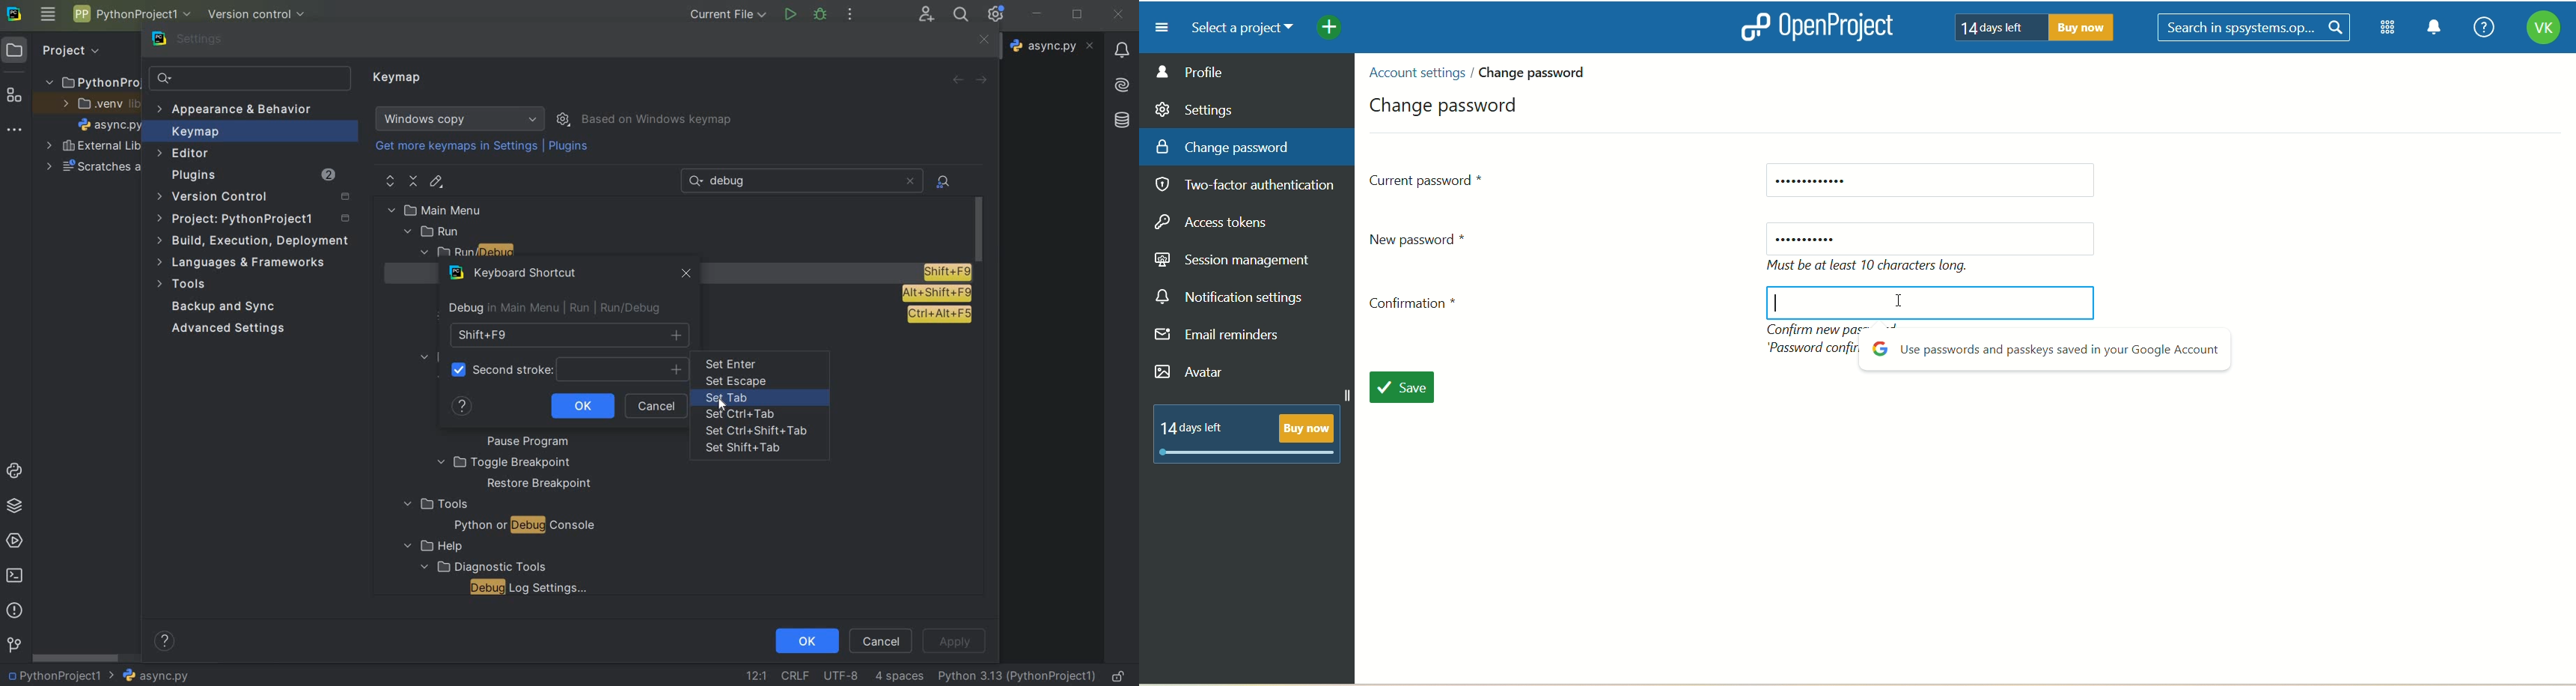 The width and height of the screenshot is (2576, 700). I want to click on python console, so click(17, 472).